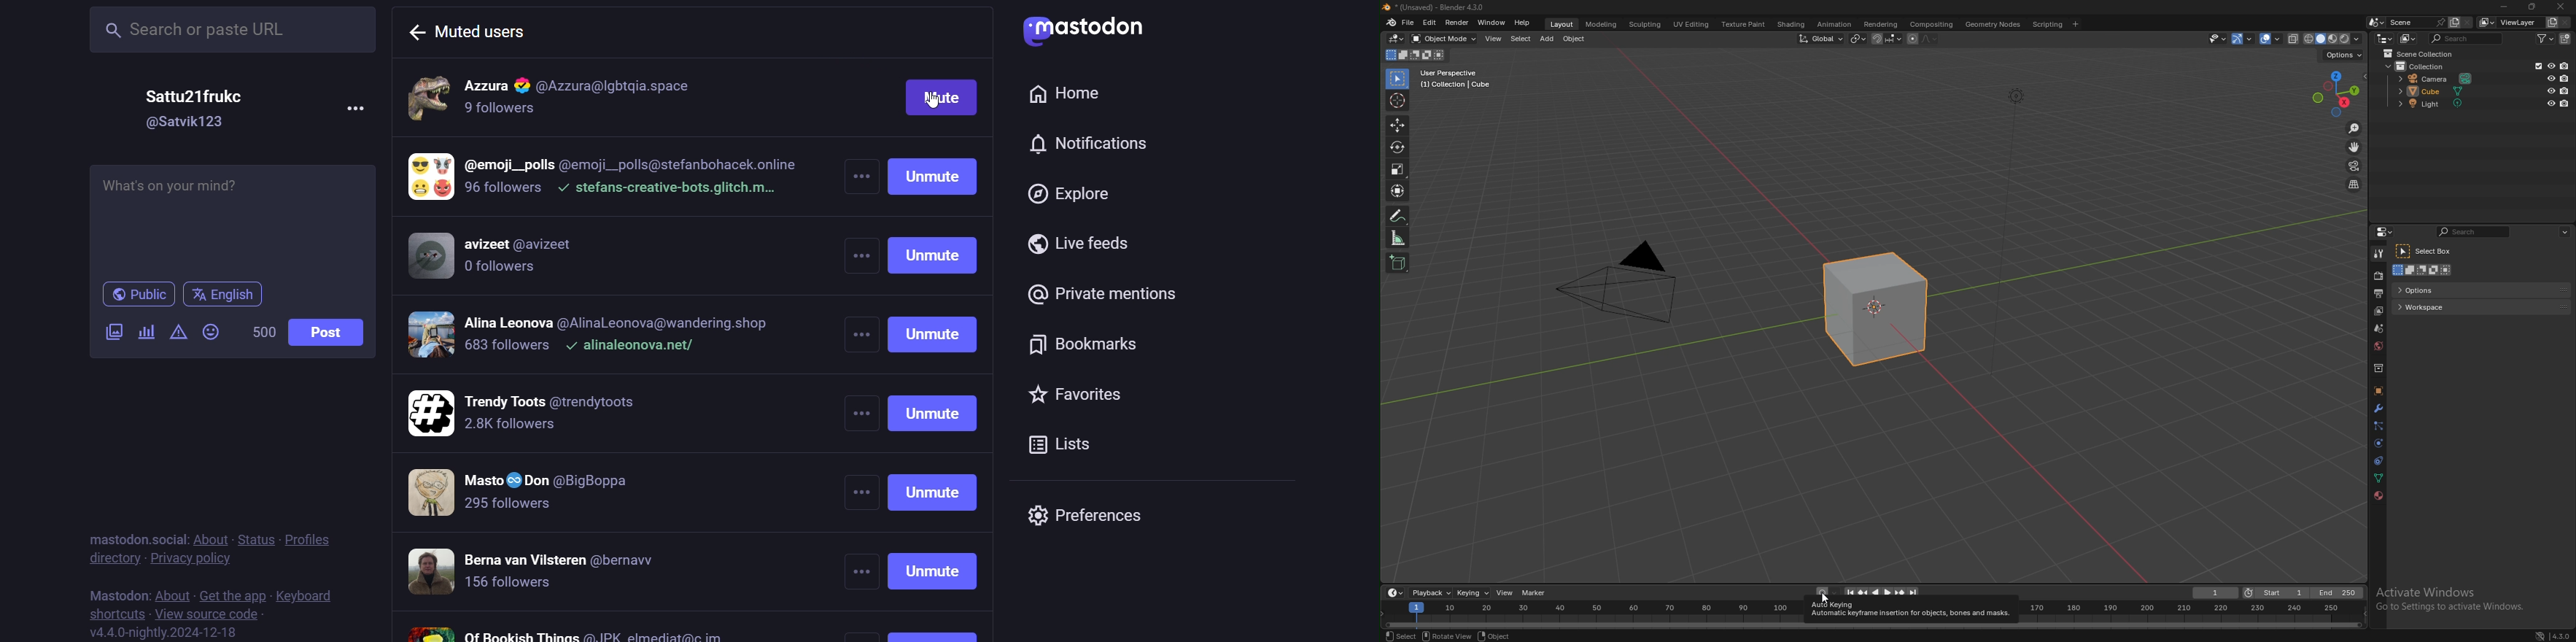  I want to click on workspace, so click(2481, 306).